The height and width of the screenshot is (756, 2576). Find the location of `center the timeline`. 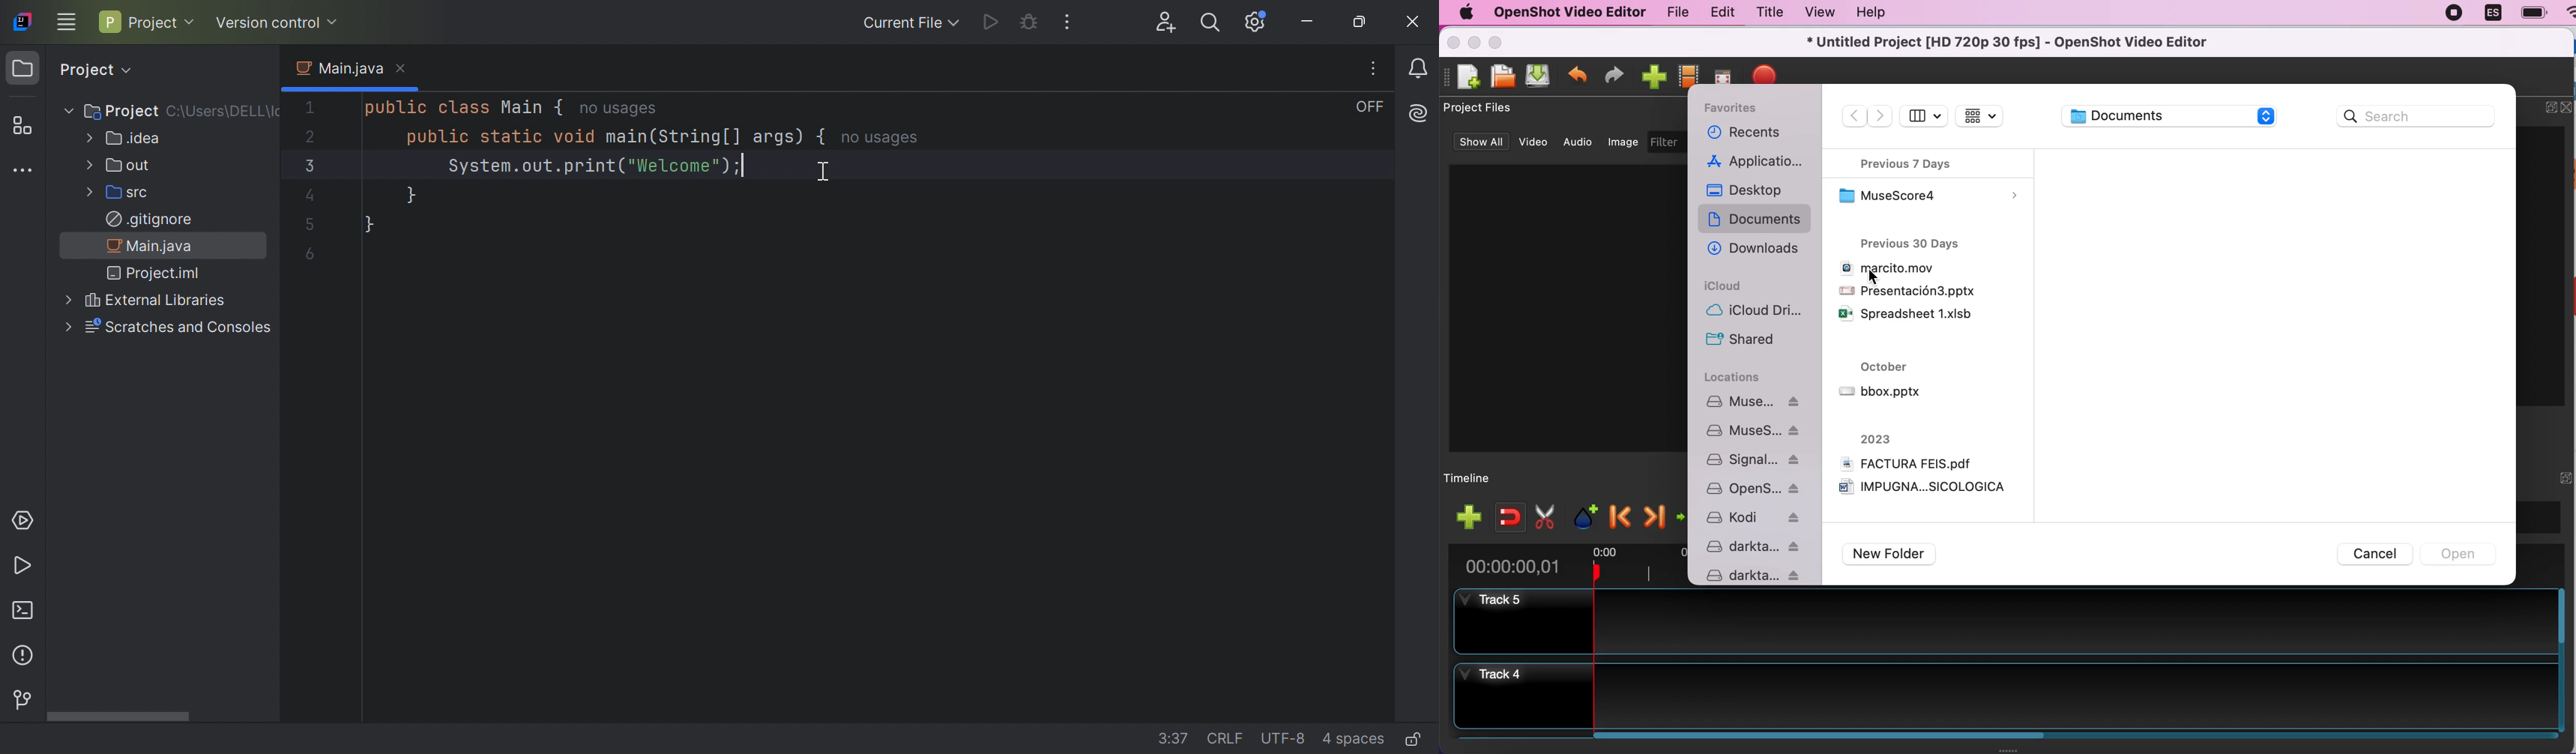

center the timeline is located at coordinates (1684, 516).